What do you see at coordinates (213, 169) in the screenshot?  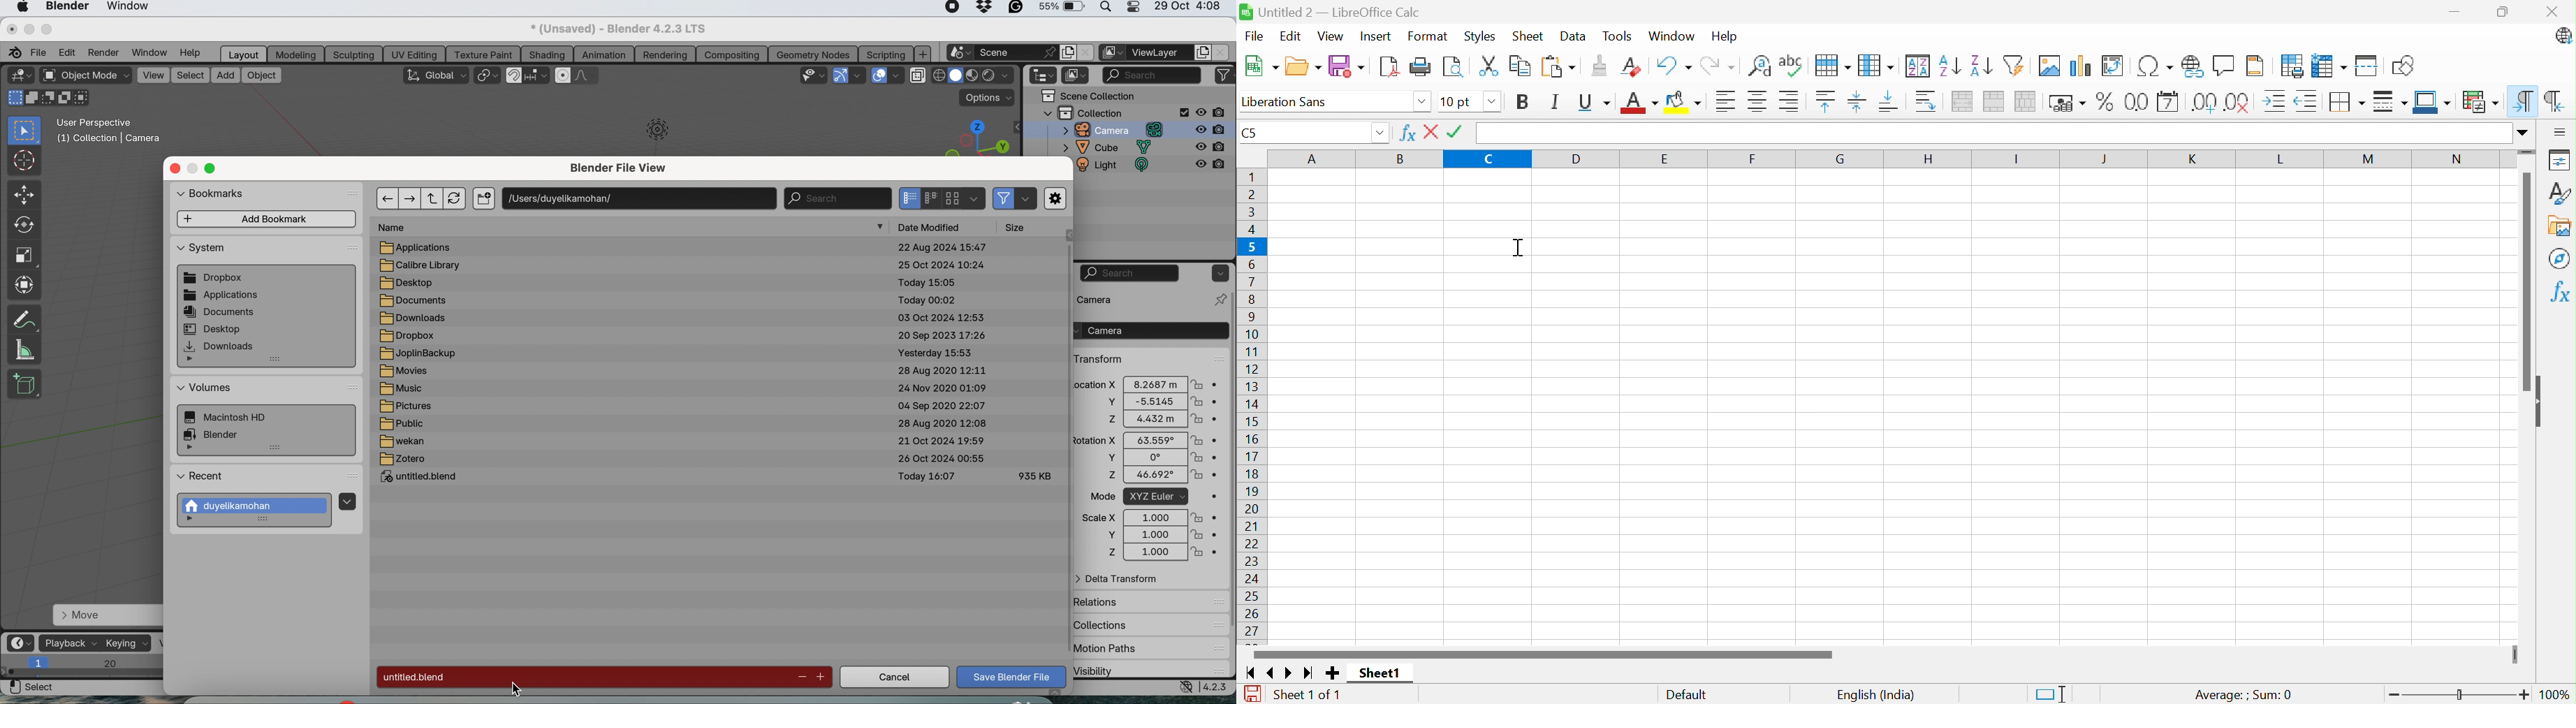 I see `maximise` at bounding box center [213, 169].